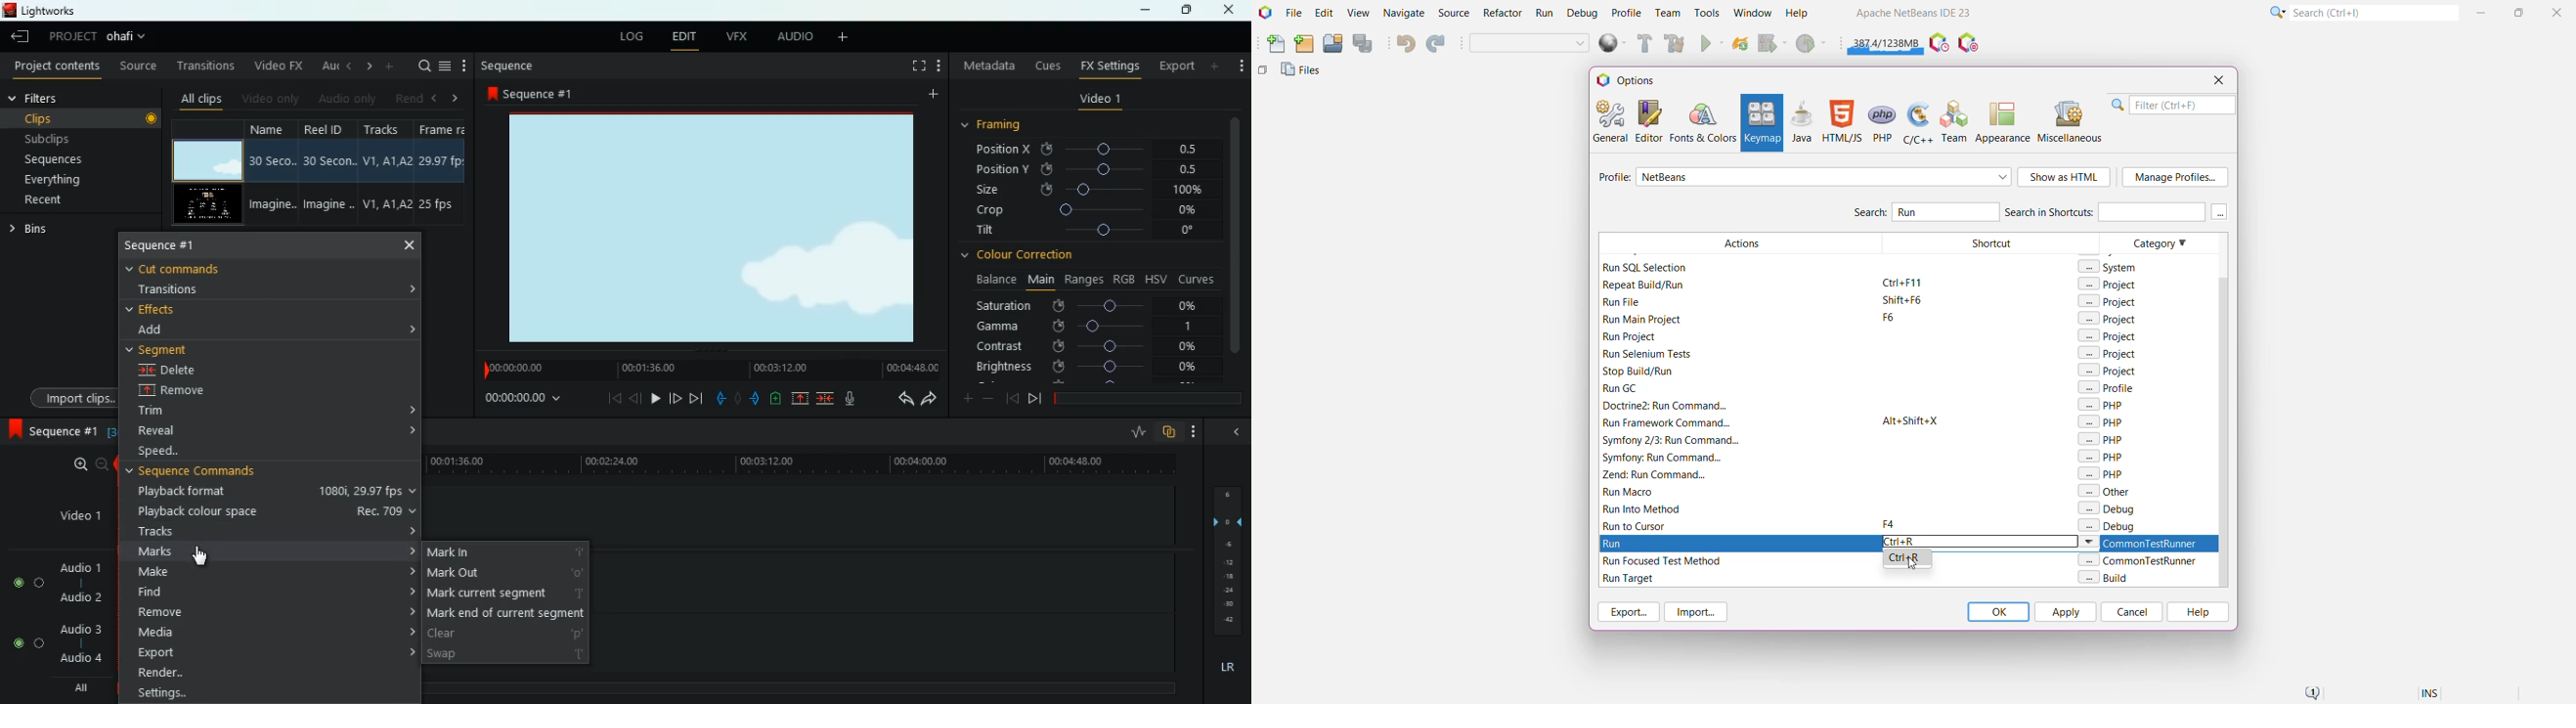 The image size is (2576, 728). I want to click on Audio, so click(24, 582).